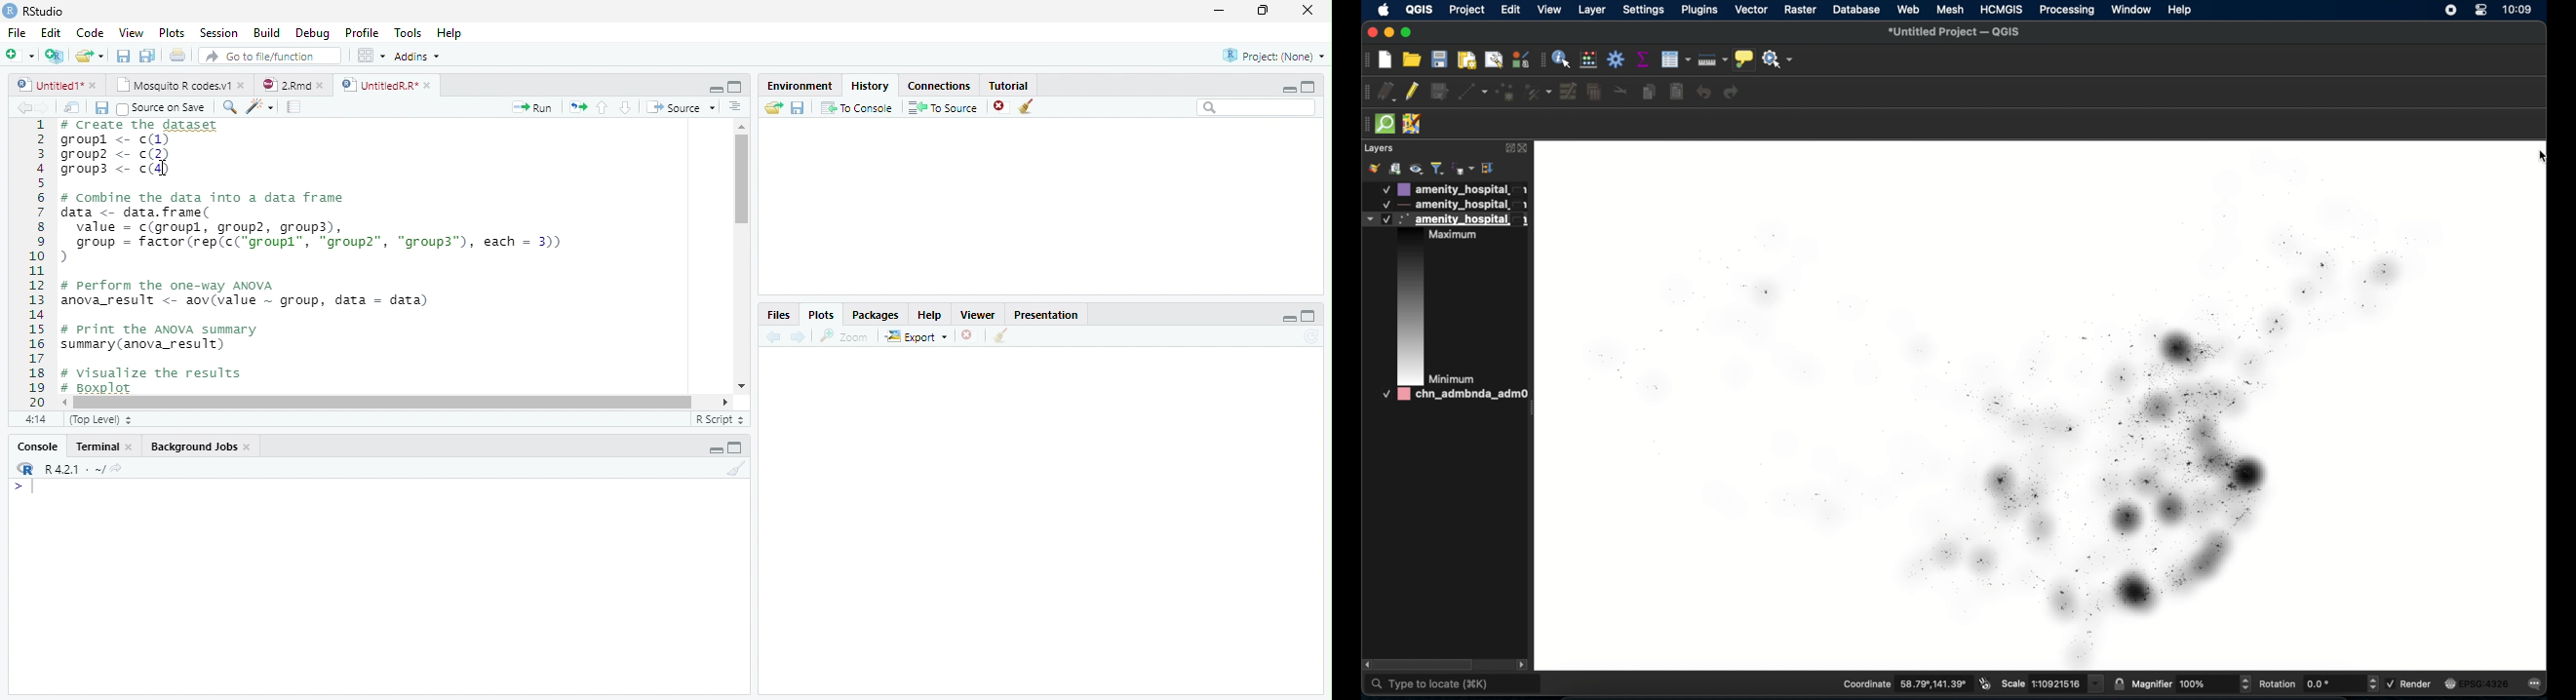 This screenshot has width=2576, height=700. What do you see at coordinates (575, 106) in the screenshot?
I see `Copy pages` at bounding box center [575, 106].